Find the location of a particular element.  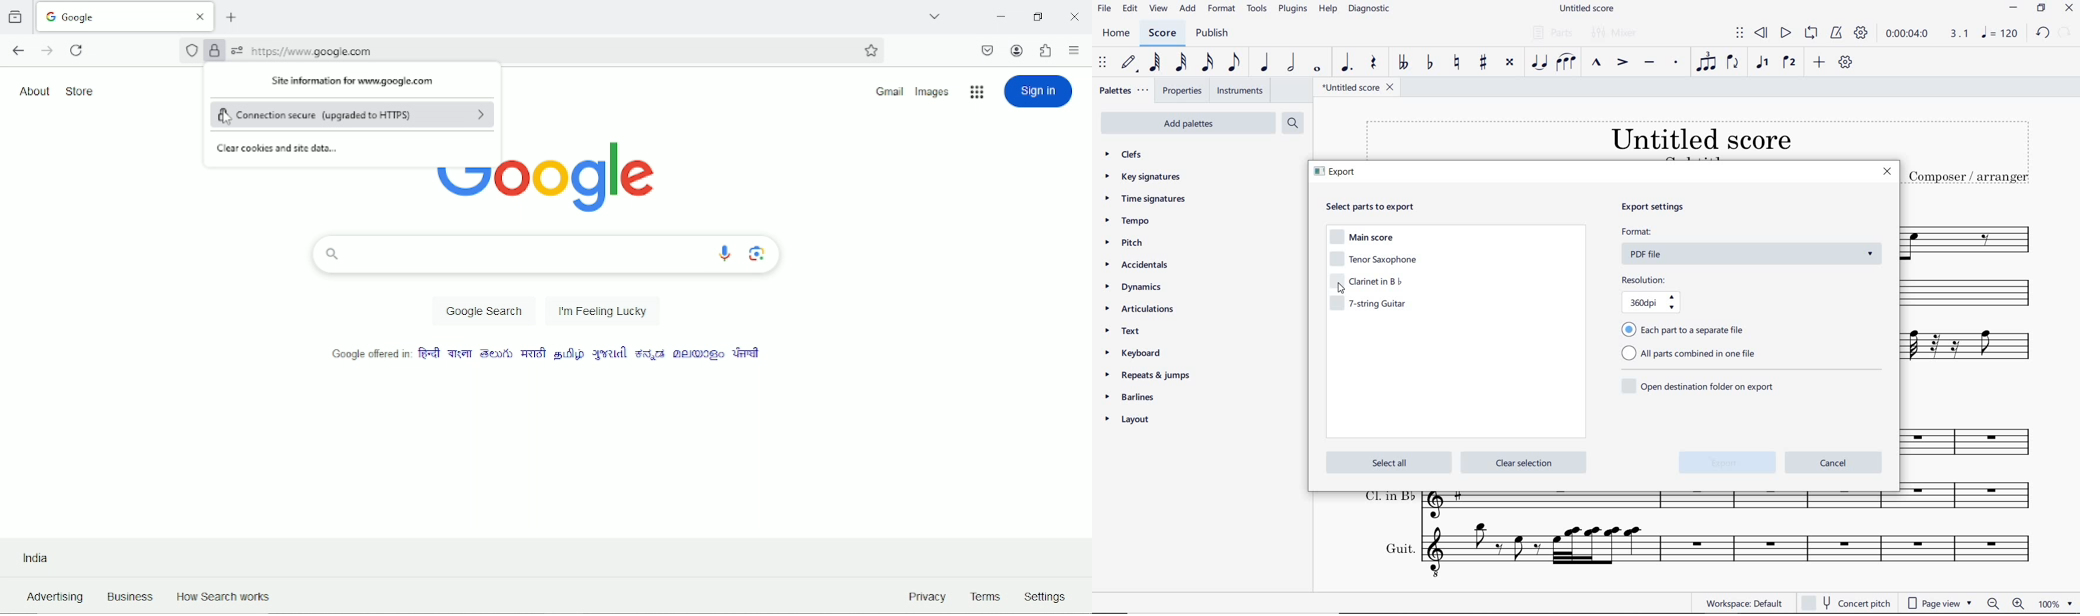

resolution is located at coordinates (1671, 295).